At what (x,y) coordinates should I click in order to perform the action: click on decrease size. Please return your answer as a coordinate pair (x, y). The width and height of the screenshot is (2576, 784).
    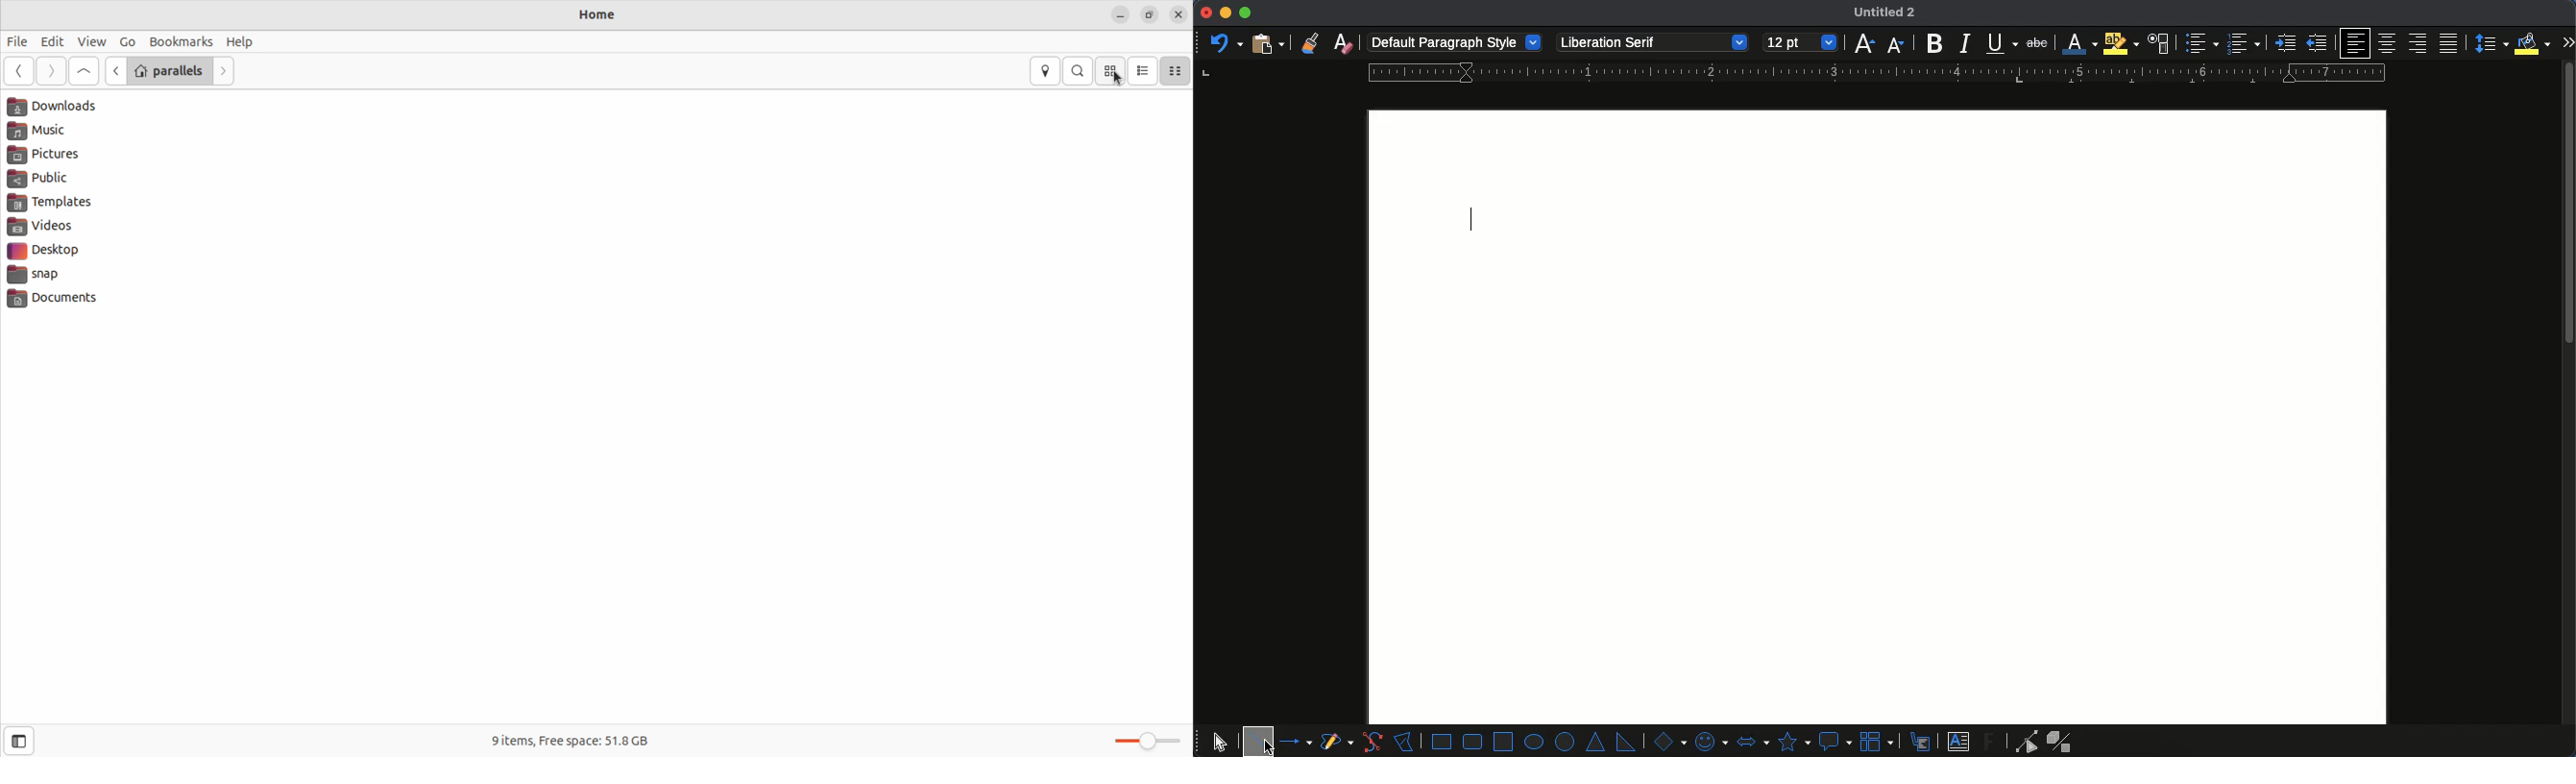
    Looking at the image, I should click on (1863, 42).